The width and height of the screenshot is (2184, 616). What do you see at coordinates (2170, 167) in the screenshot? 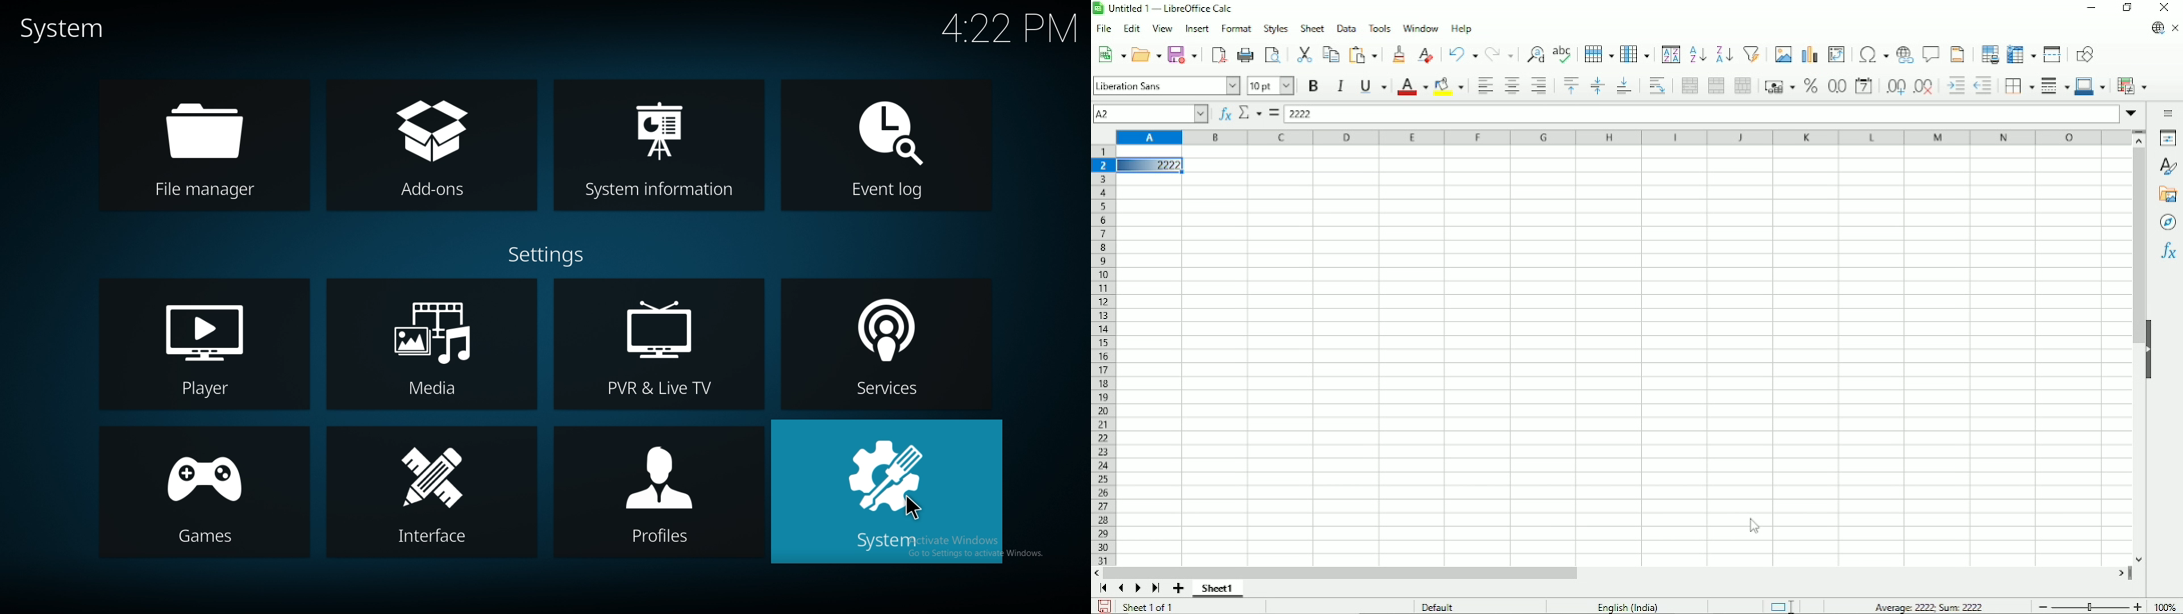
I see `Styles` at bounding box center [2170, 167].